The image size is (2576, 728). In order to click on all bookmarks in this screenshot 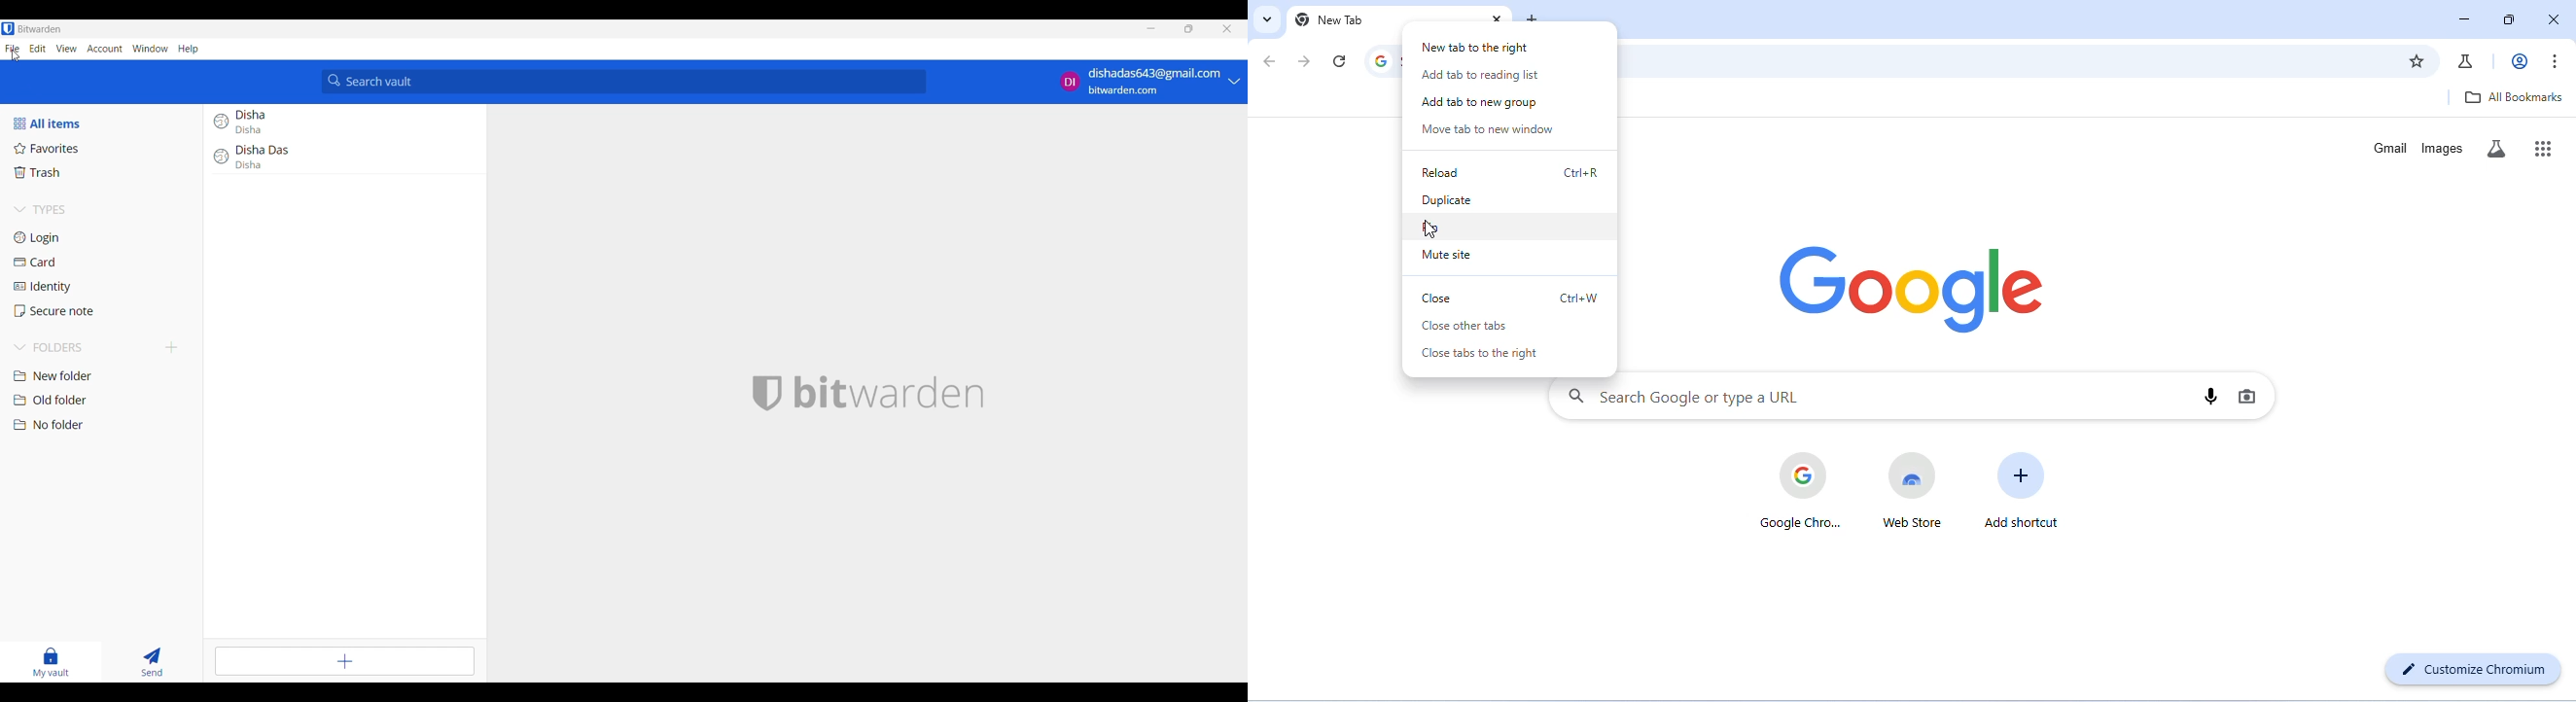, I will do `click(2516, 97)`.